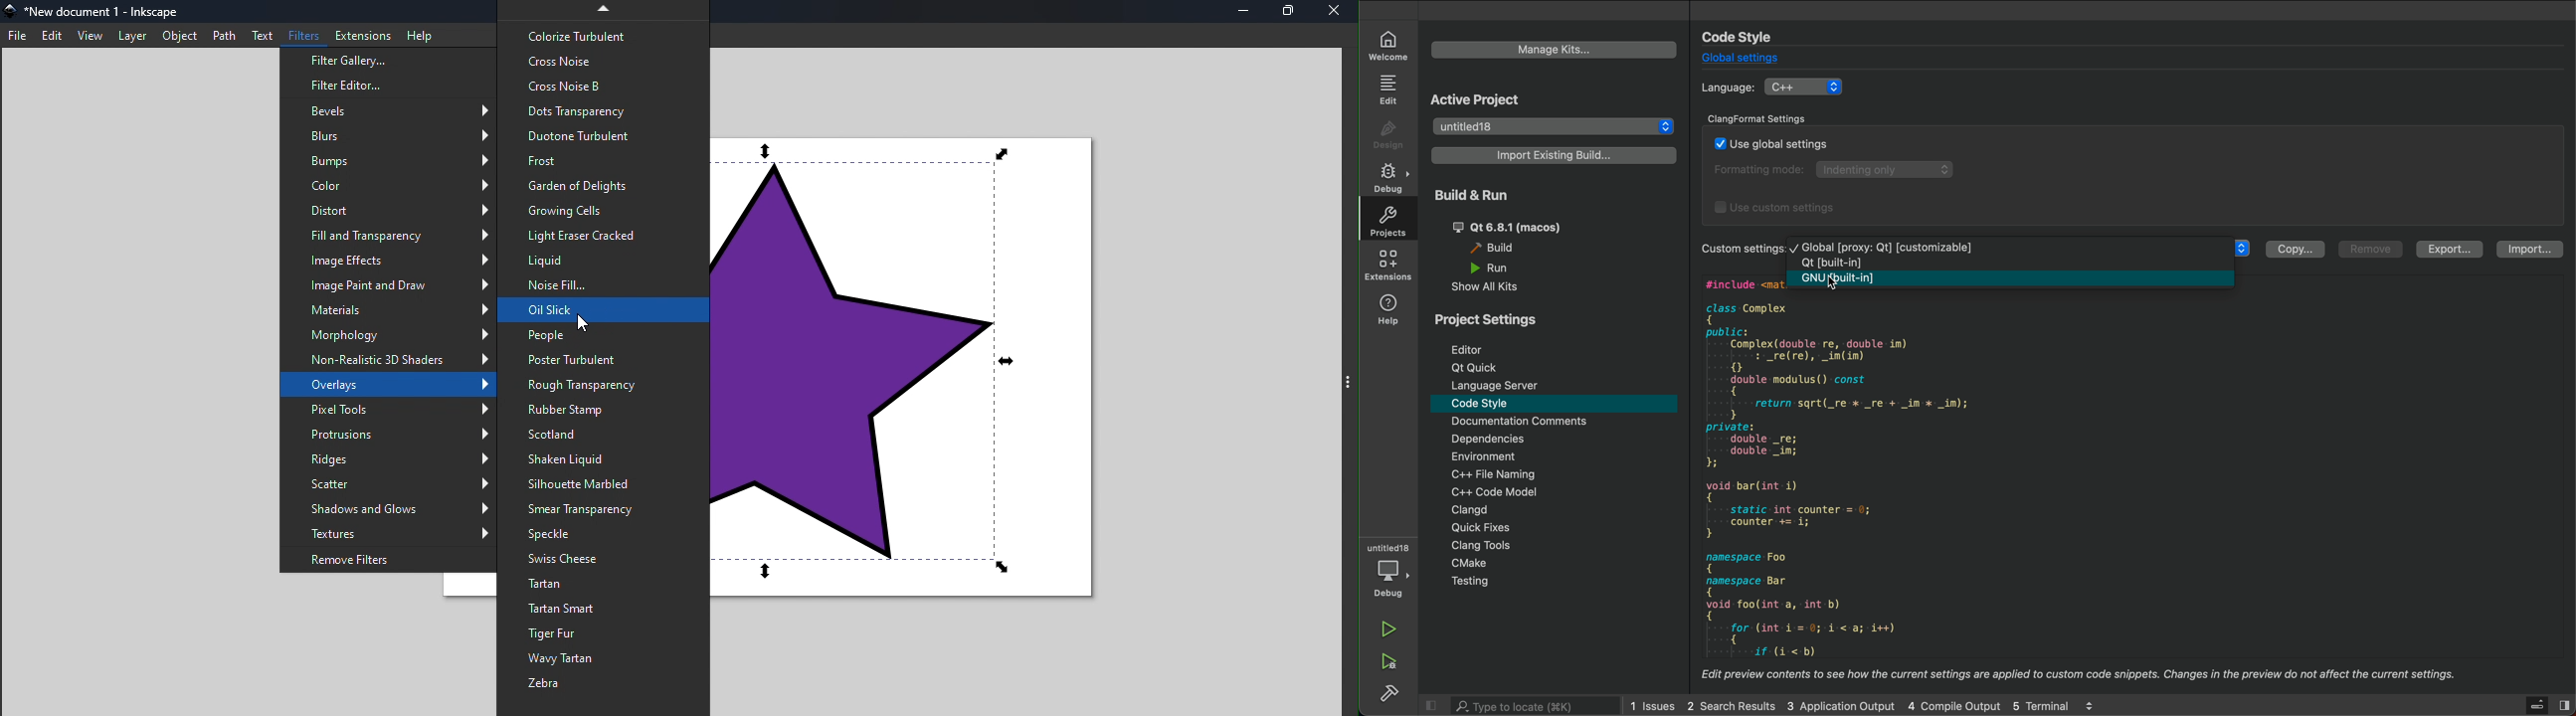 Image resolution: width=2576 pixels, height=728 pixels. Describe the element at coordinates (391, 483) in the screenshot. I see `Scatter` at that location.